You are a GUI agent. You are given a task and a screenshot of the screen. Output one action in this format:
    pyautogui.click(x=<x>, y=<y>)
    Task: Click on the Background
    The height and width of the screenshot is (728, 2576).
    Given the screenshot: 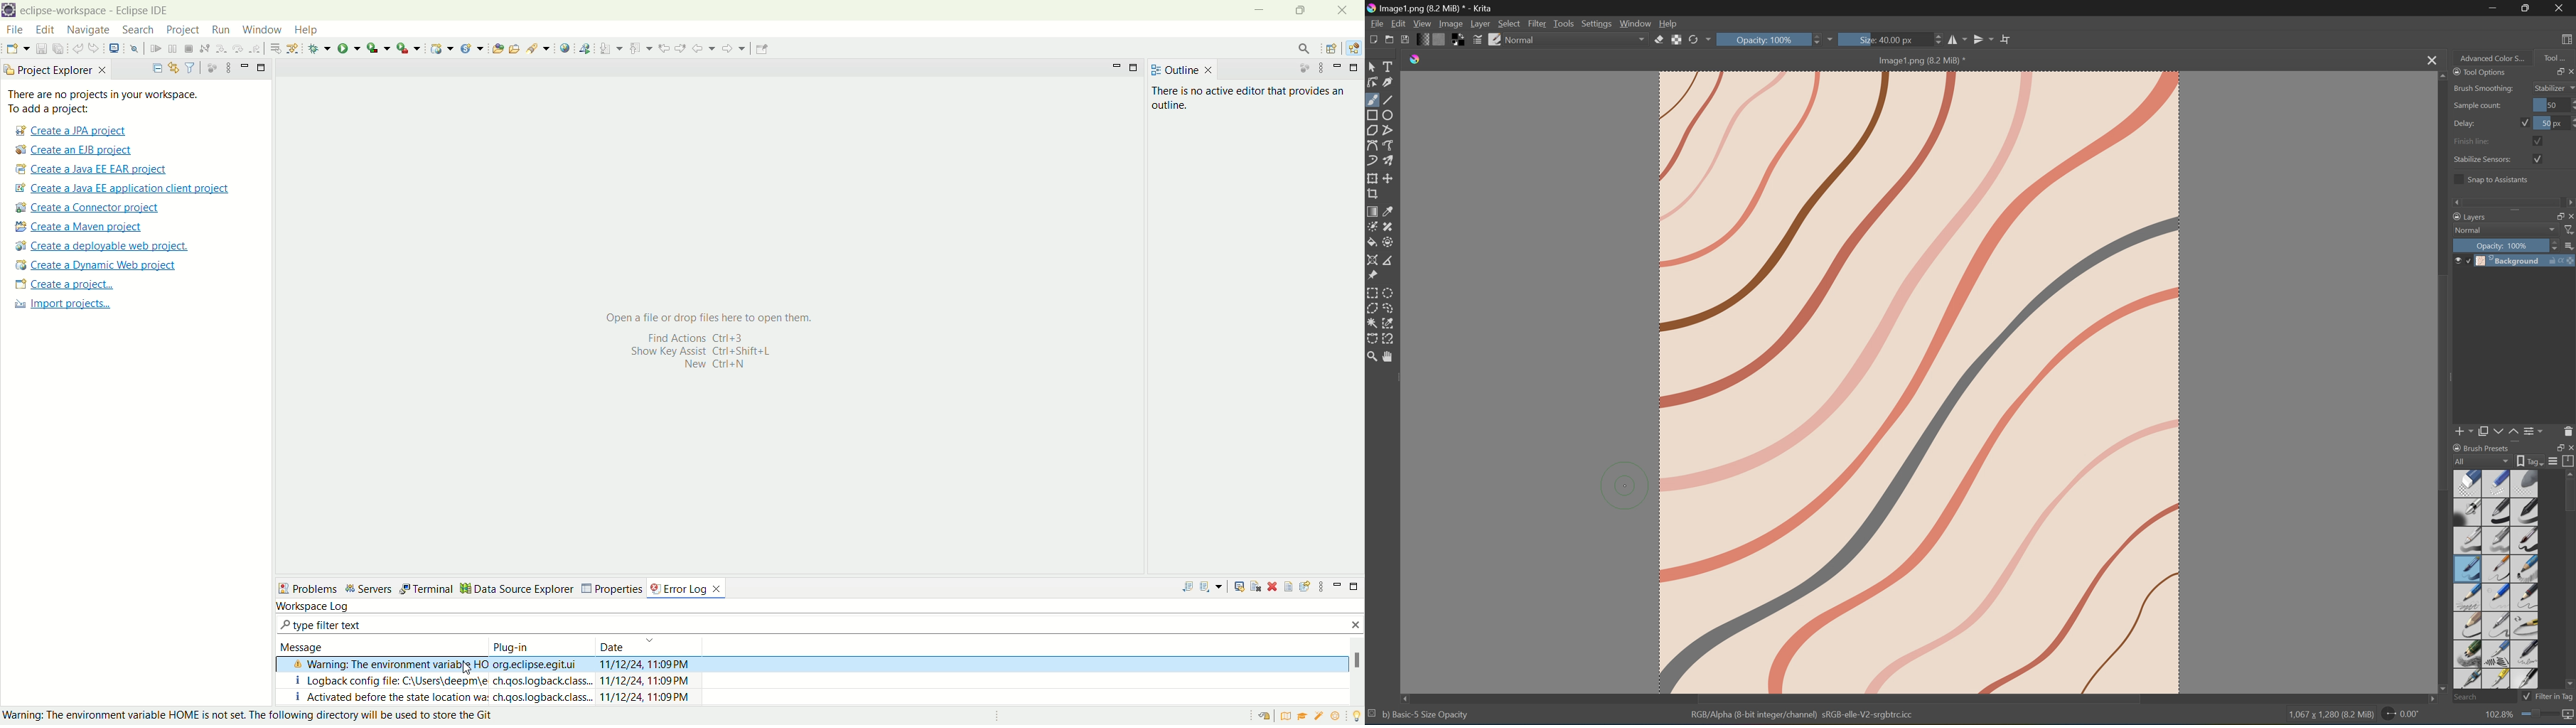 What is the action you would take?
    pyautogui.click(x=2527, y=260)
    